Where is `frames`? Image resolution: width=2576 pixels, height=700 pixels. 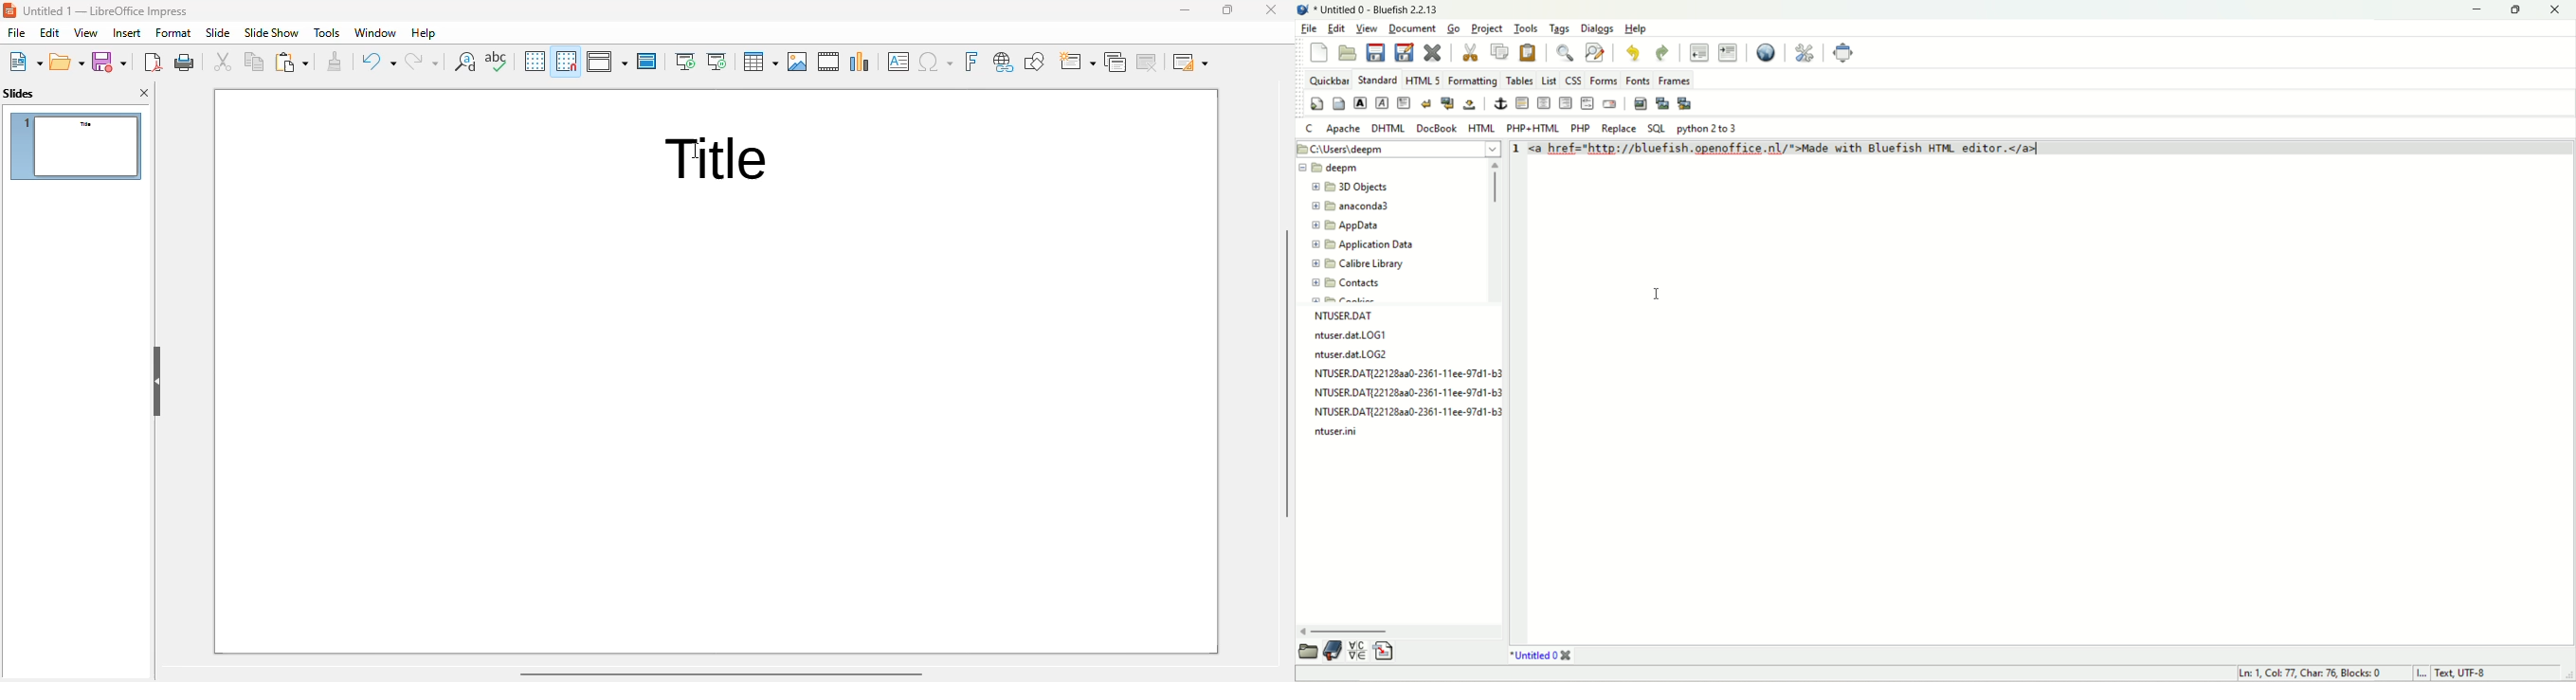
frames is located at coordinates (1673, 80).